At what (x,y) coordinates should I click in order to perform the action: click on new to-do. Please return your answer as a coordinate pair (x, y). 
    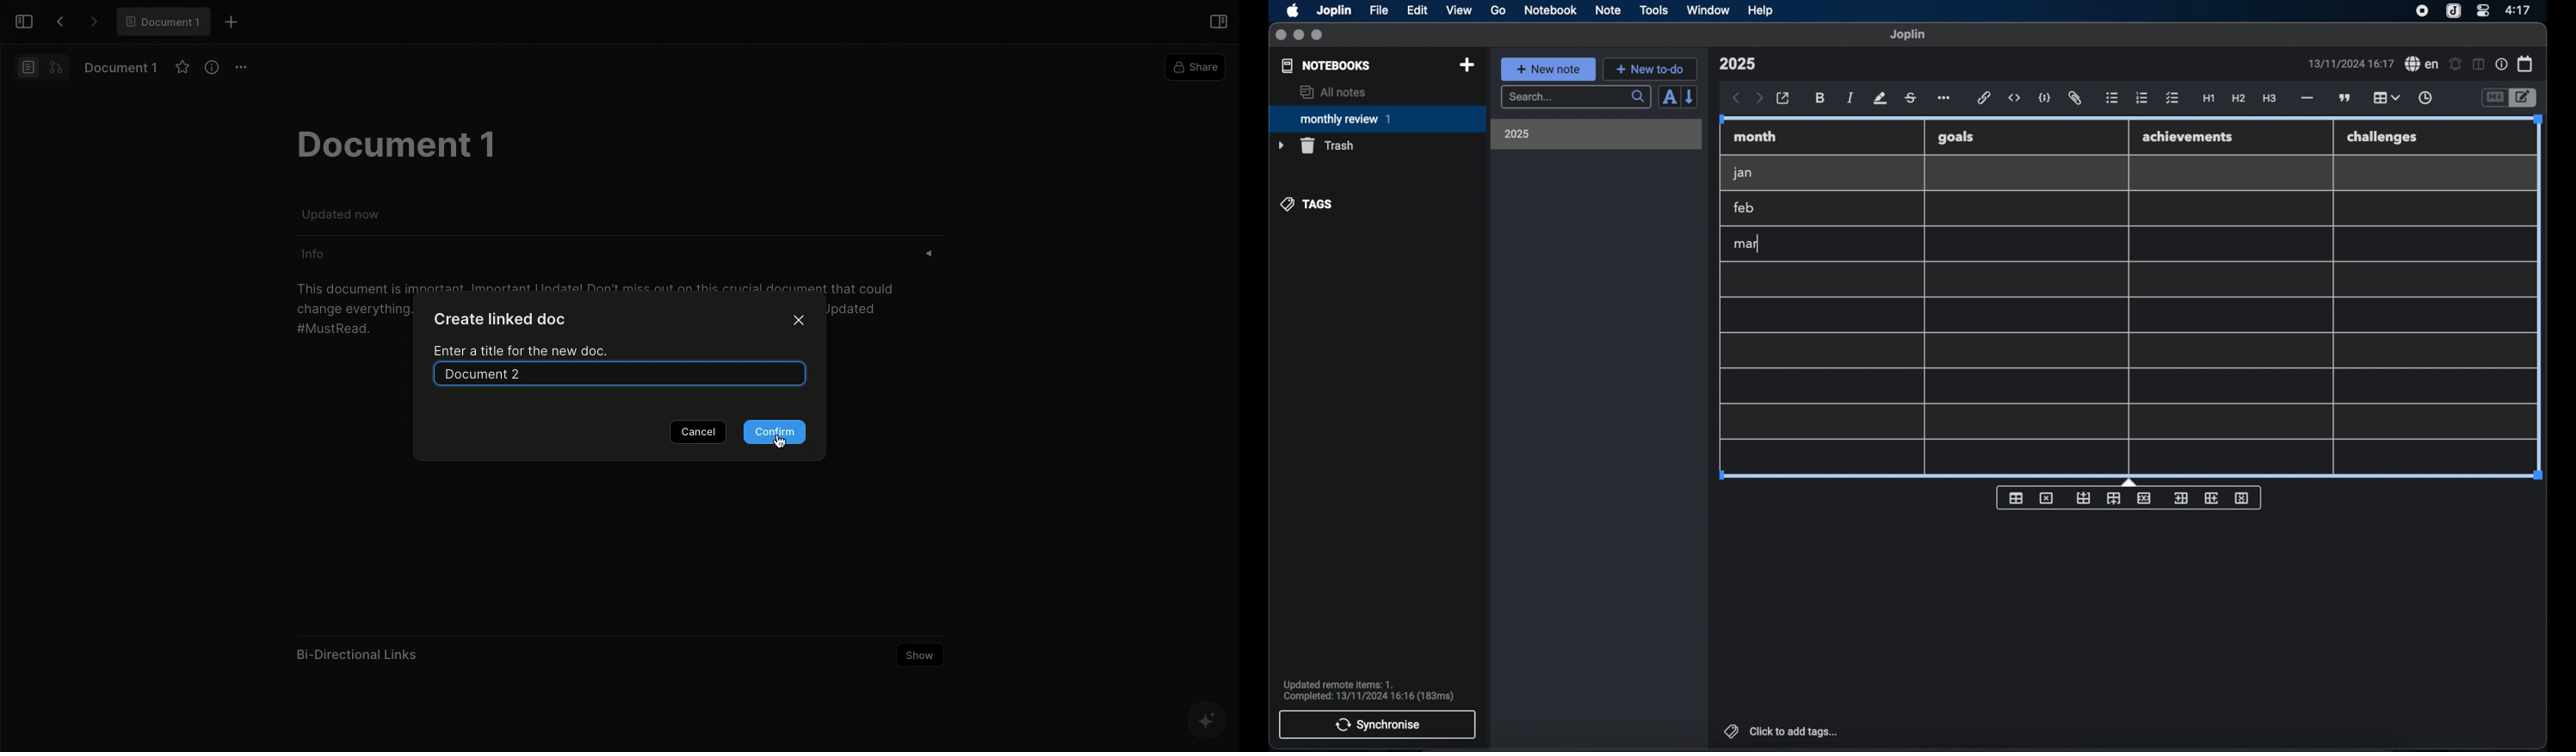
    Looking at the image, I should click on (1651, 69).